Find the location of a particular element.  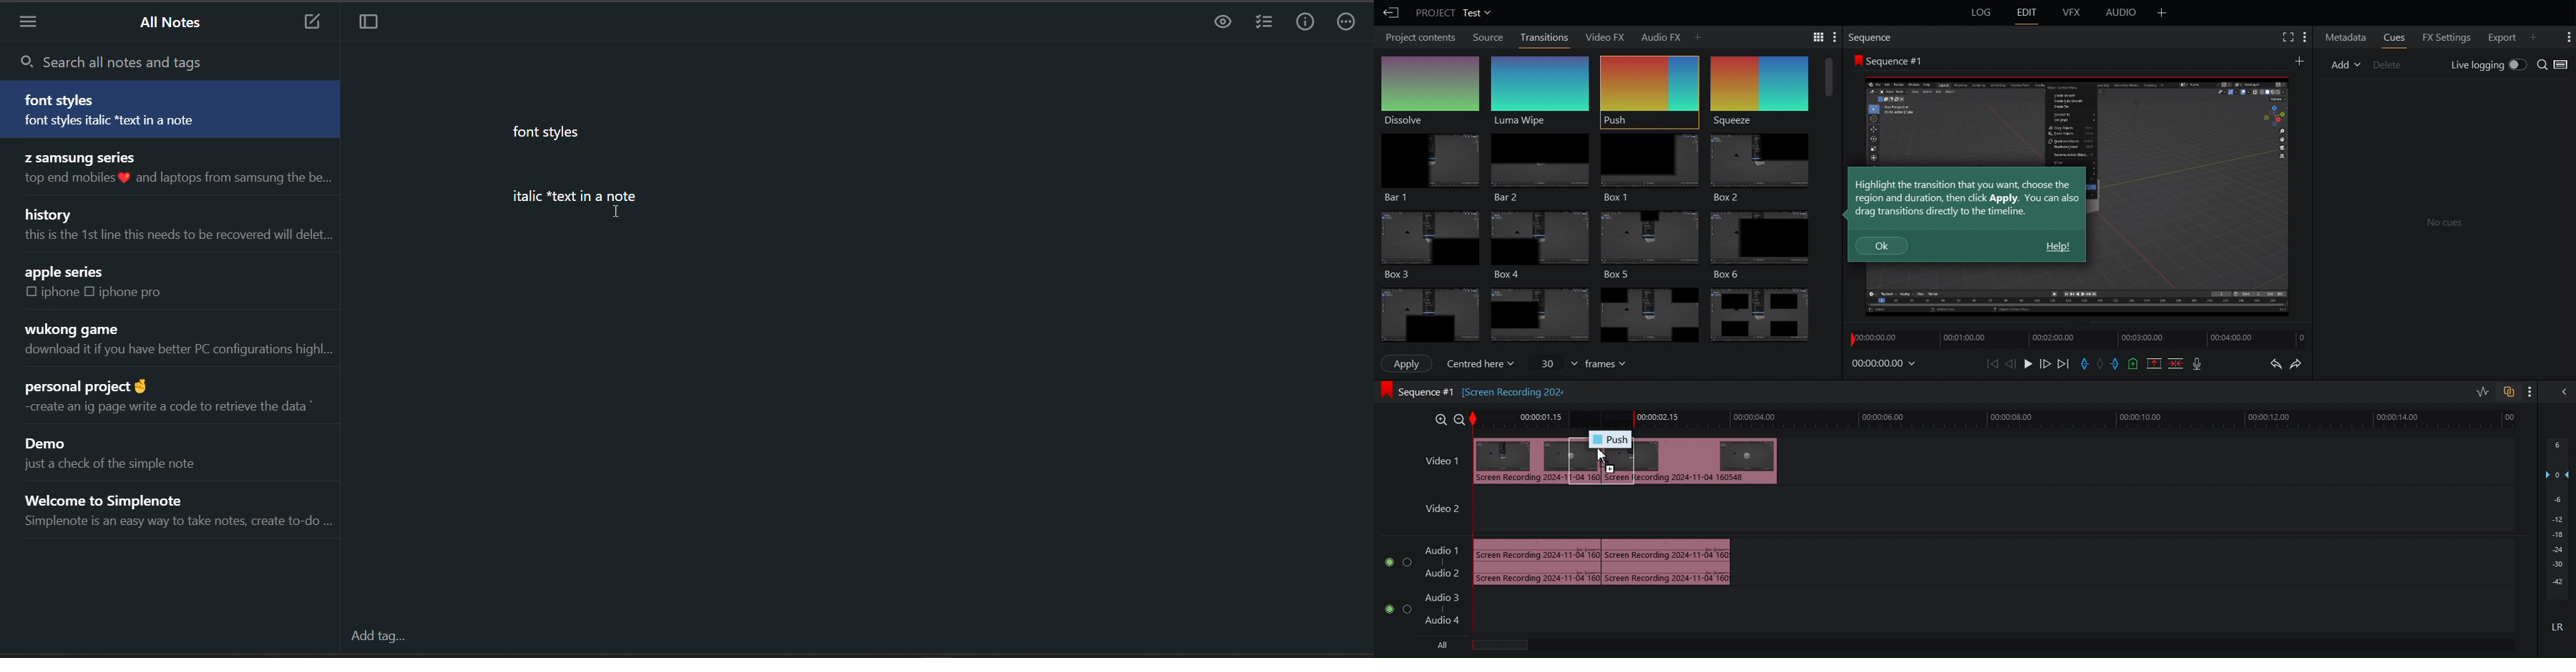

Remove Selected Part is located at coordinates (2153, 363).